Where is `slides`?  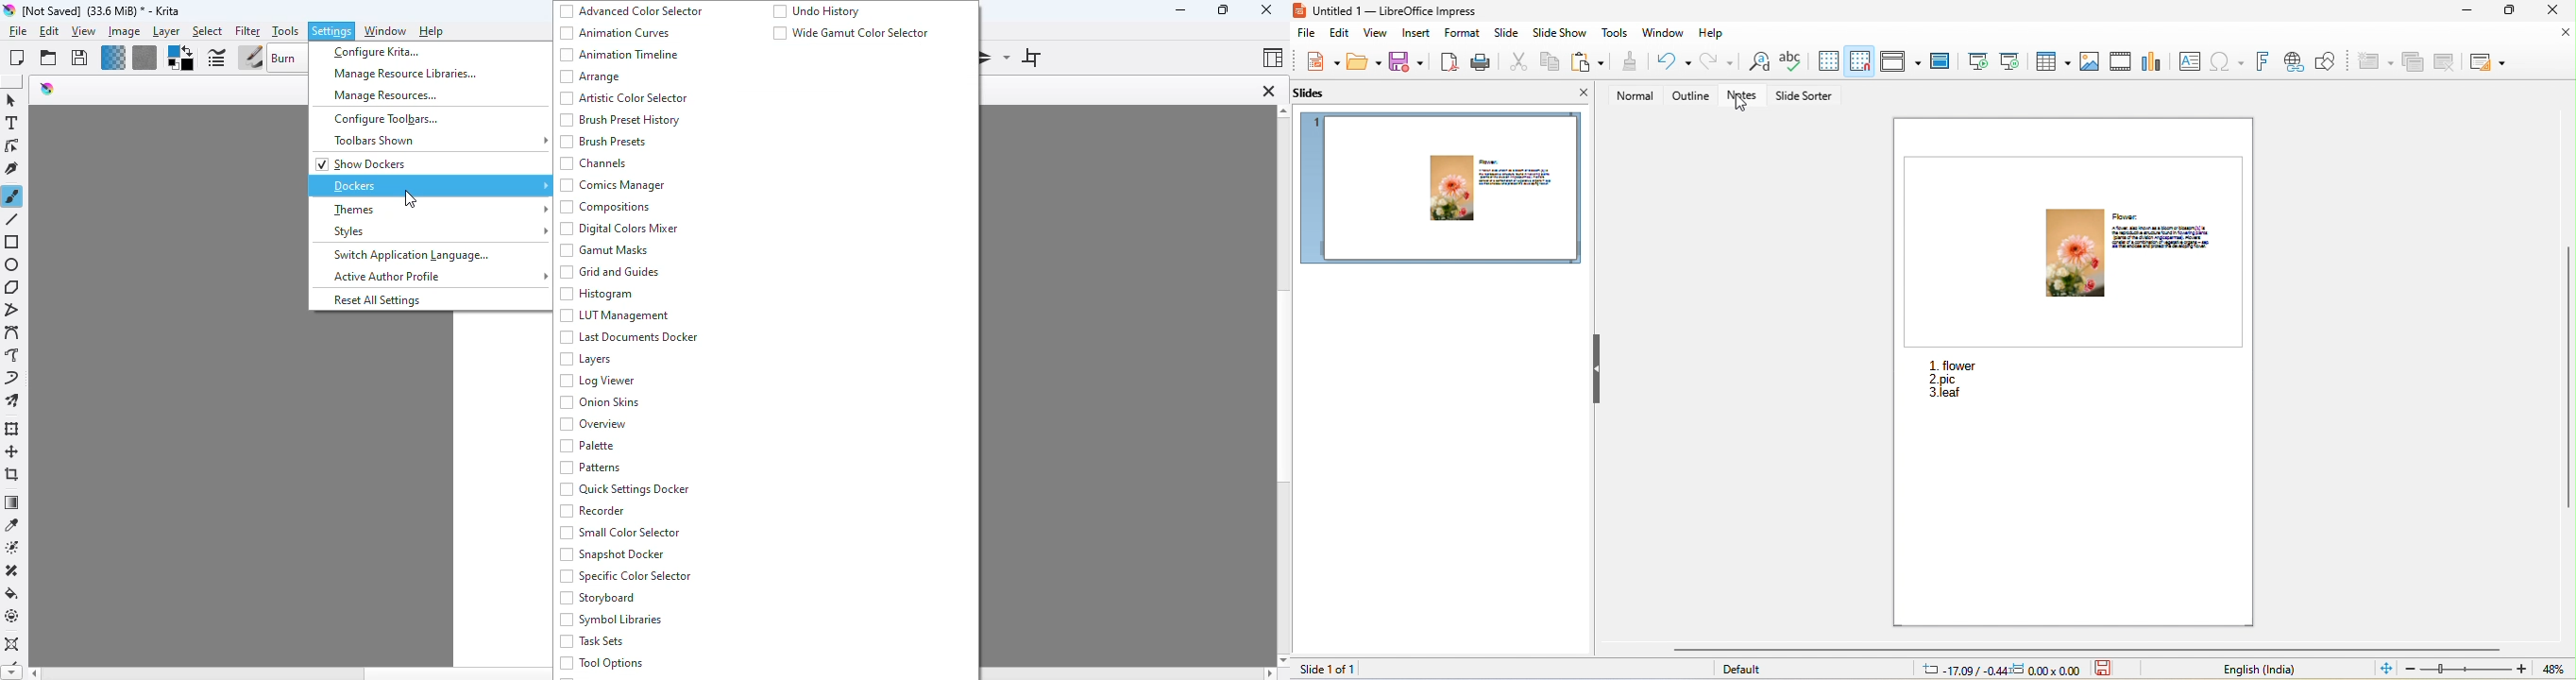
slides is located at coordinates (1321, 93).